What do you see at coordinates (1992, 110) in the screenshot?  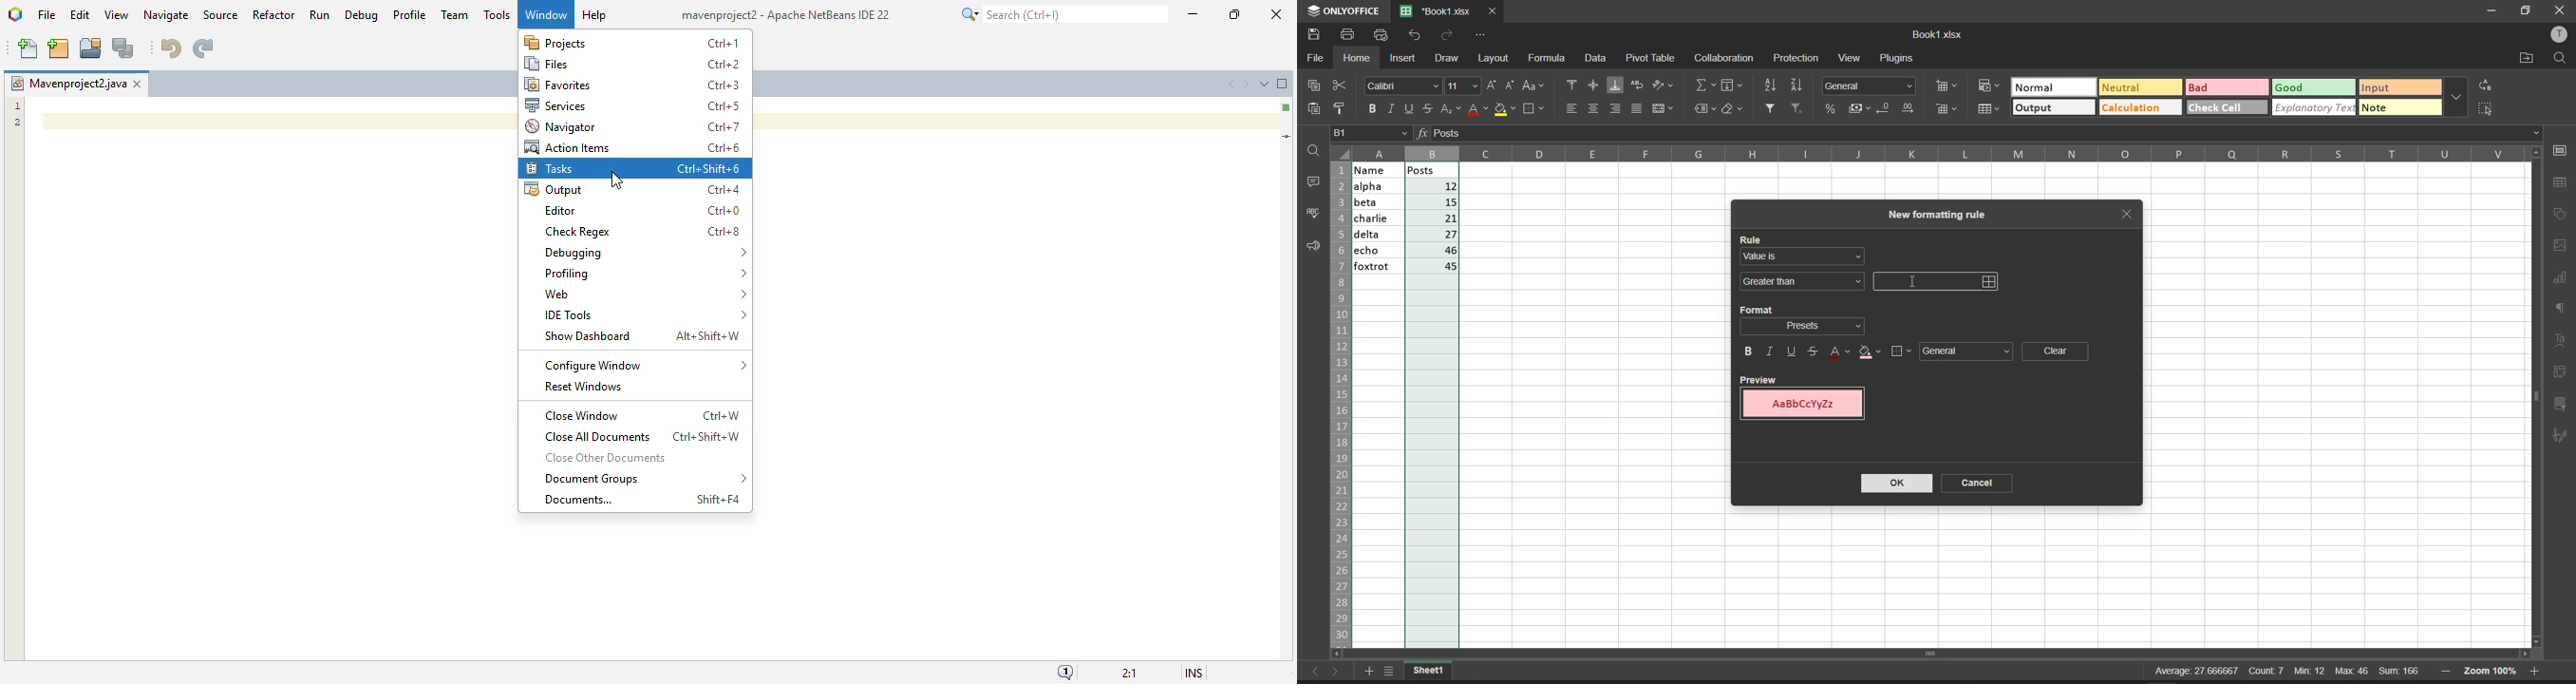 I see `format as table` at bounding box center [1992, 110].